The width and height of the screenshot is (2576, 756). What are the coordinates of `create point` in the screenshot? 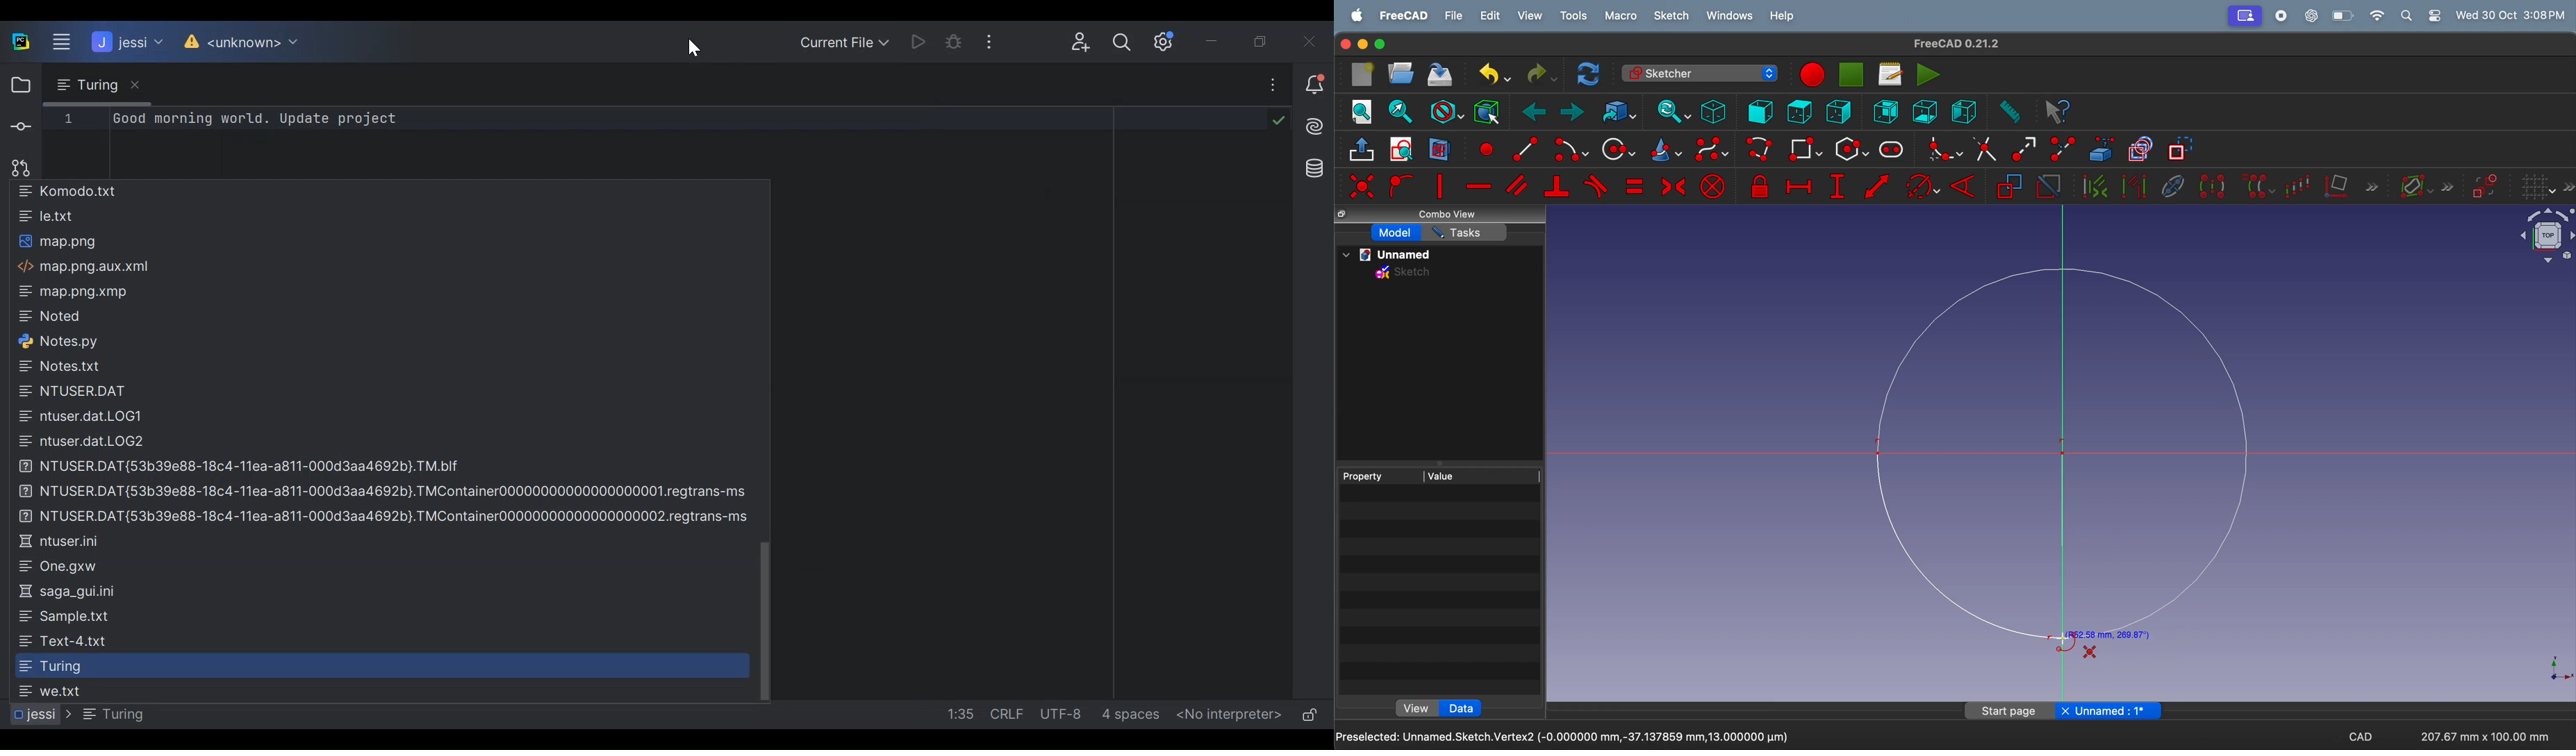 It's located at (1485, 147).